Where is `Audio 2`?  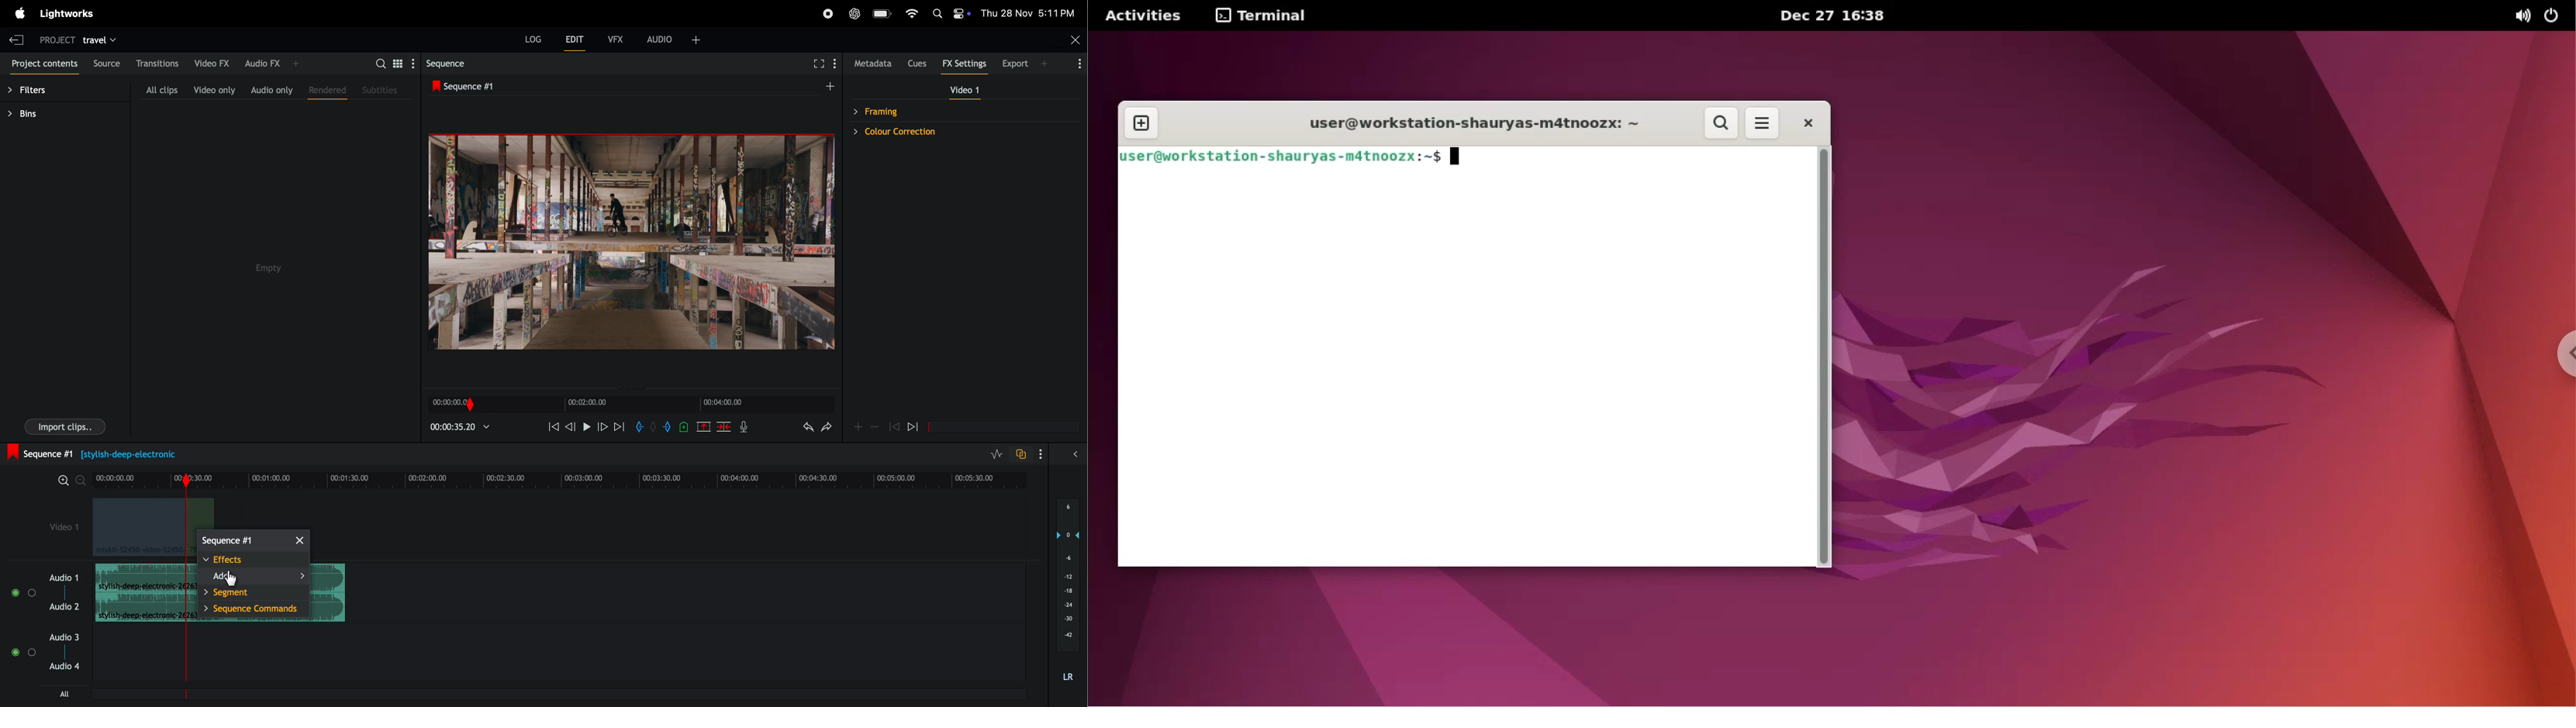 Audio 2 is located at coordinates (65, 607).